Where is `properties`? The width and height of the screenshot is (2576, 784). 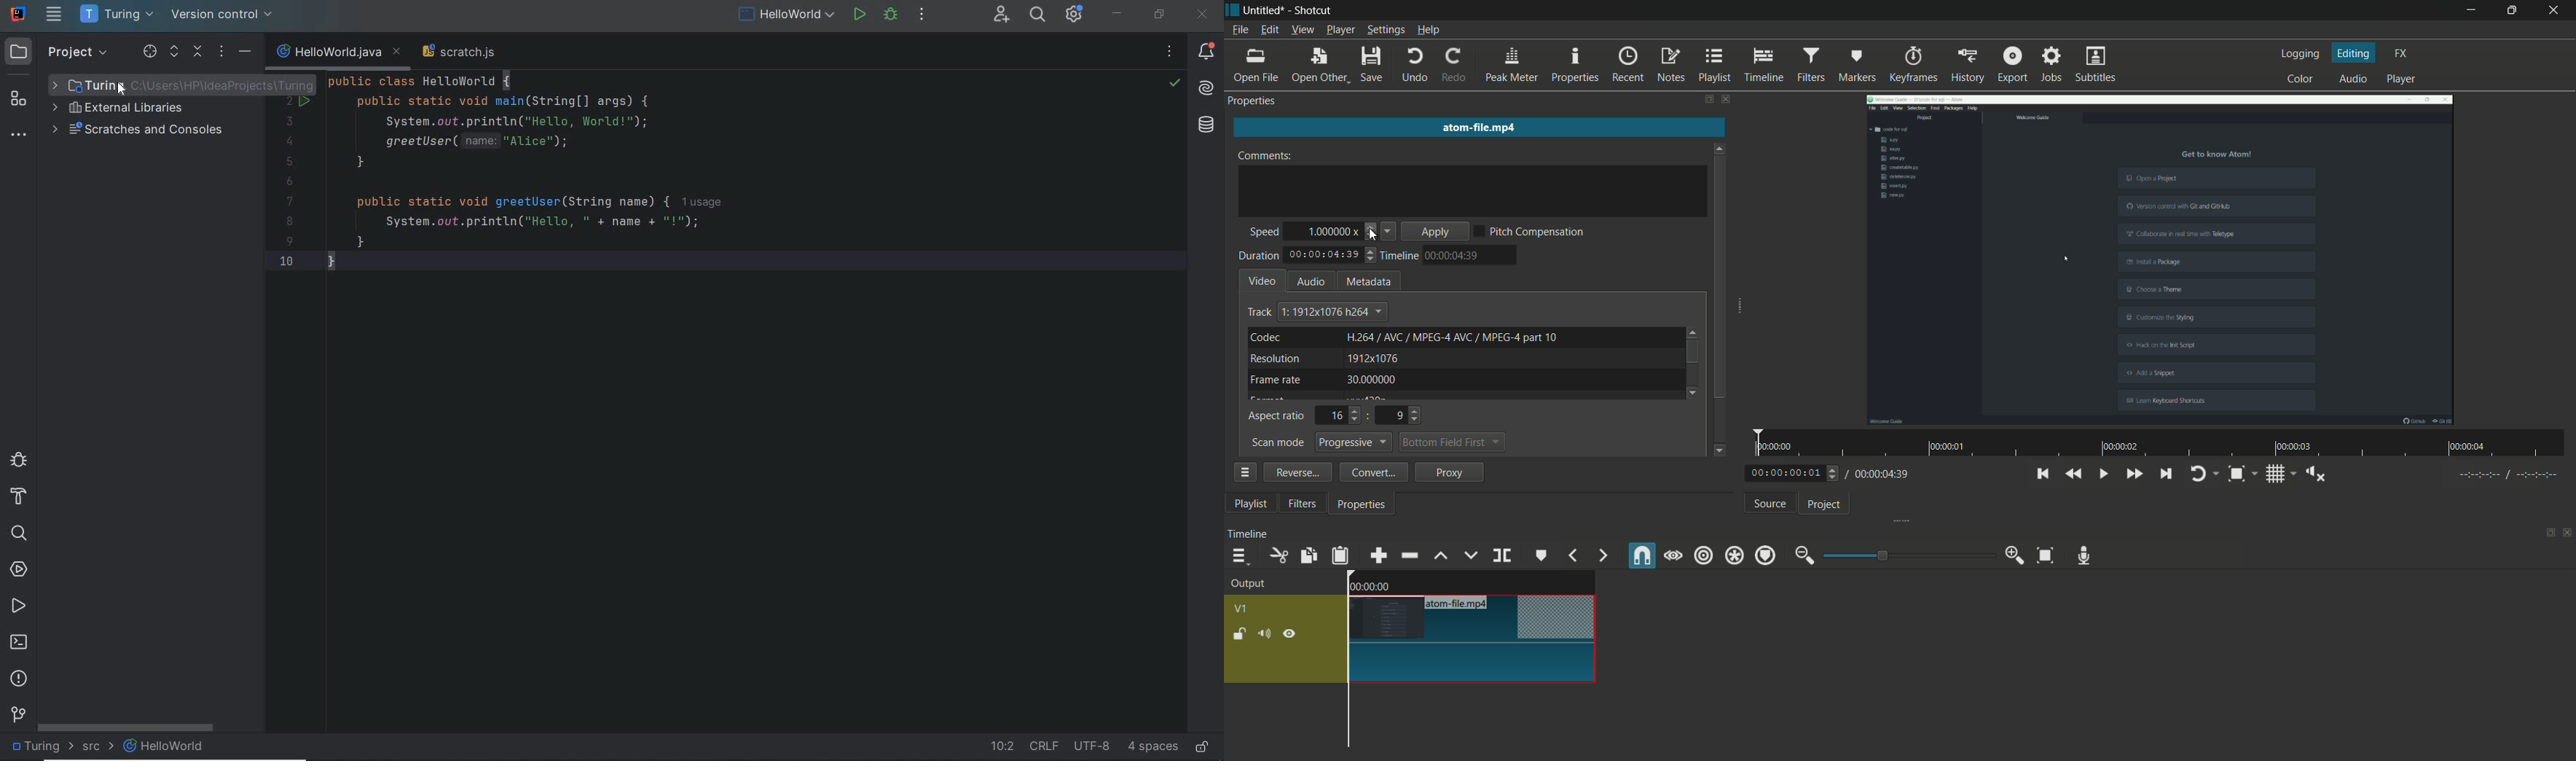 properties is located at coordinates (1363, 506).